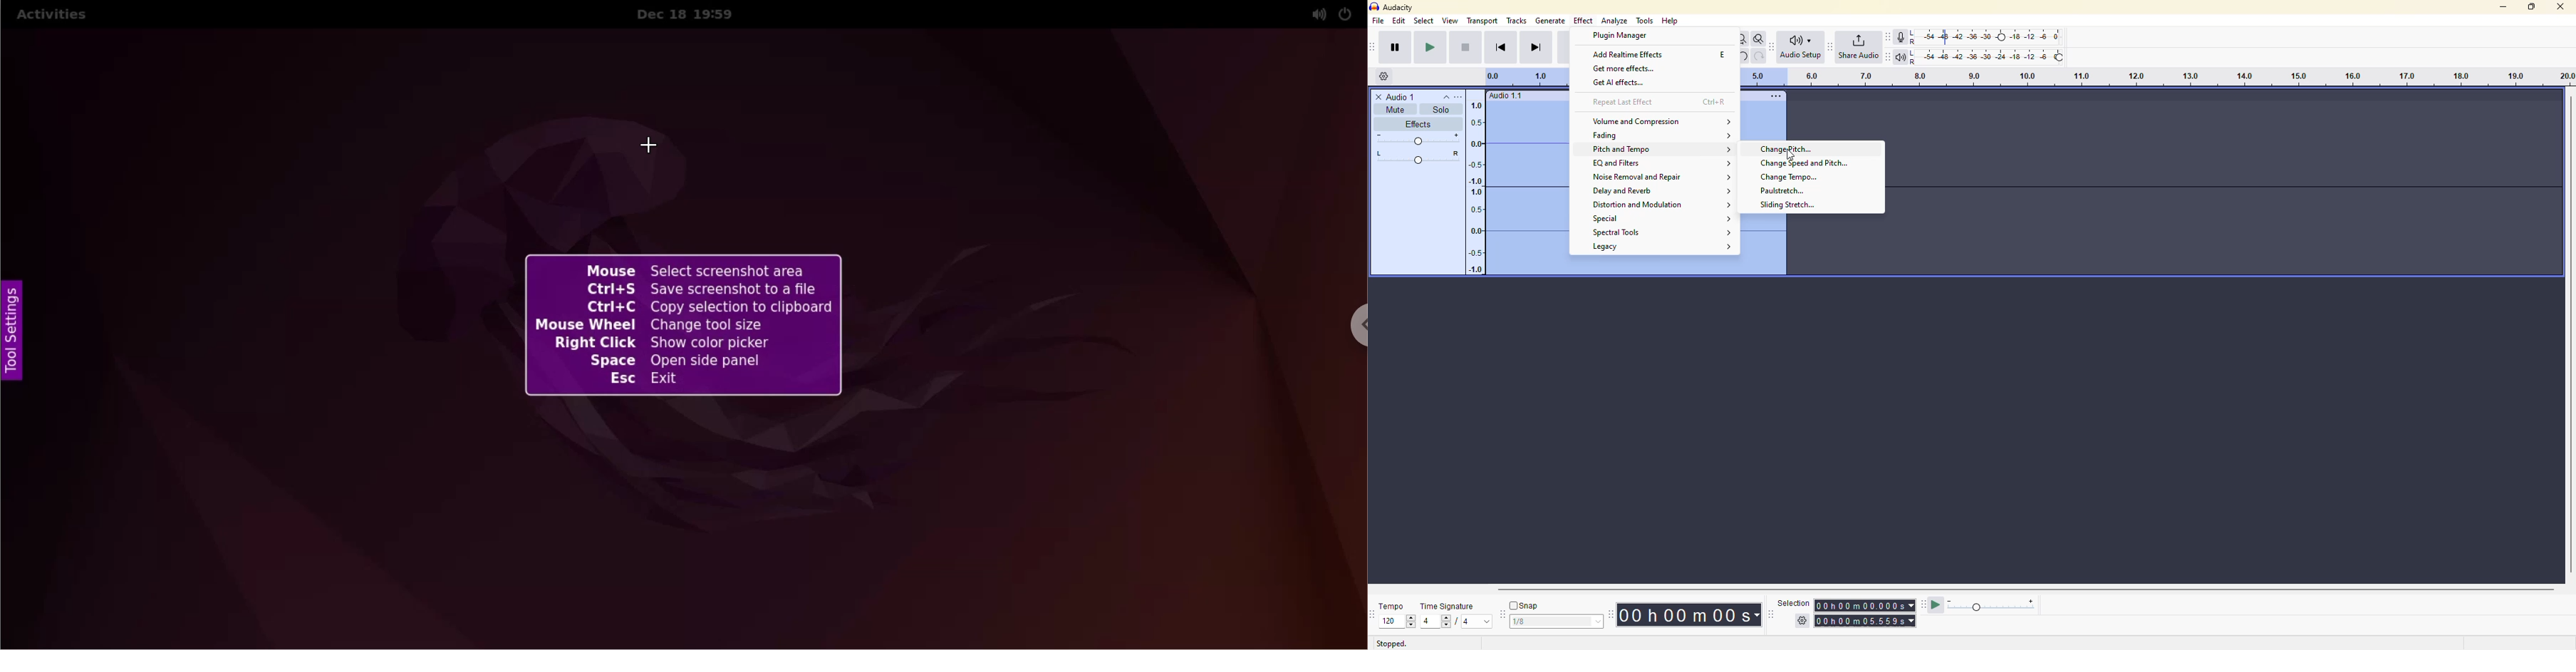 The width and height of the screenshot is (2576, 672). I want to click on effect, so click(1584, 20).